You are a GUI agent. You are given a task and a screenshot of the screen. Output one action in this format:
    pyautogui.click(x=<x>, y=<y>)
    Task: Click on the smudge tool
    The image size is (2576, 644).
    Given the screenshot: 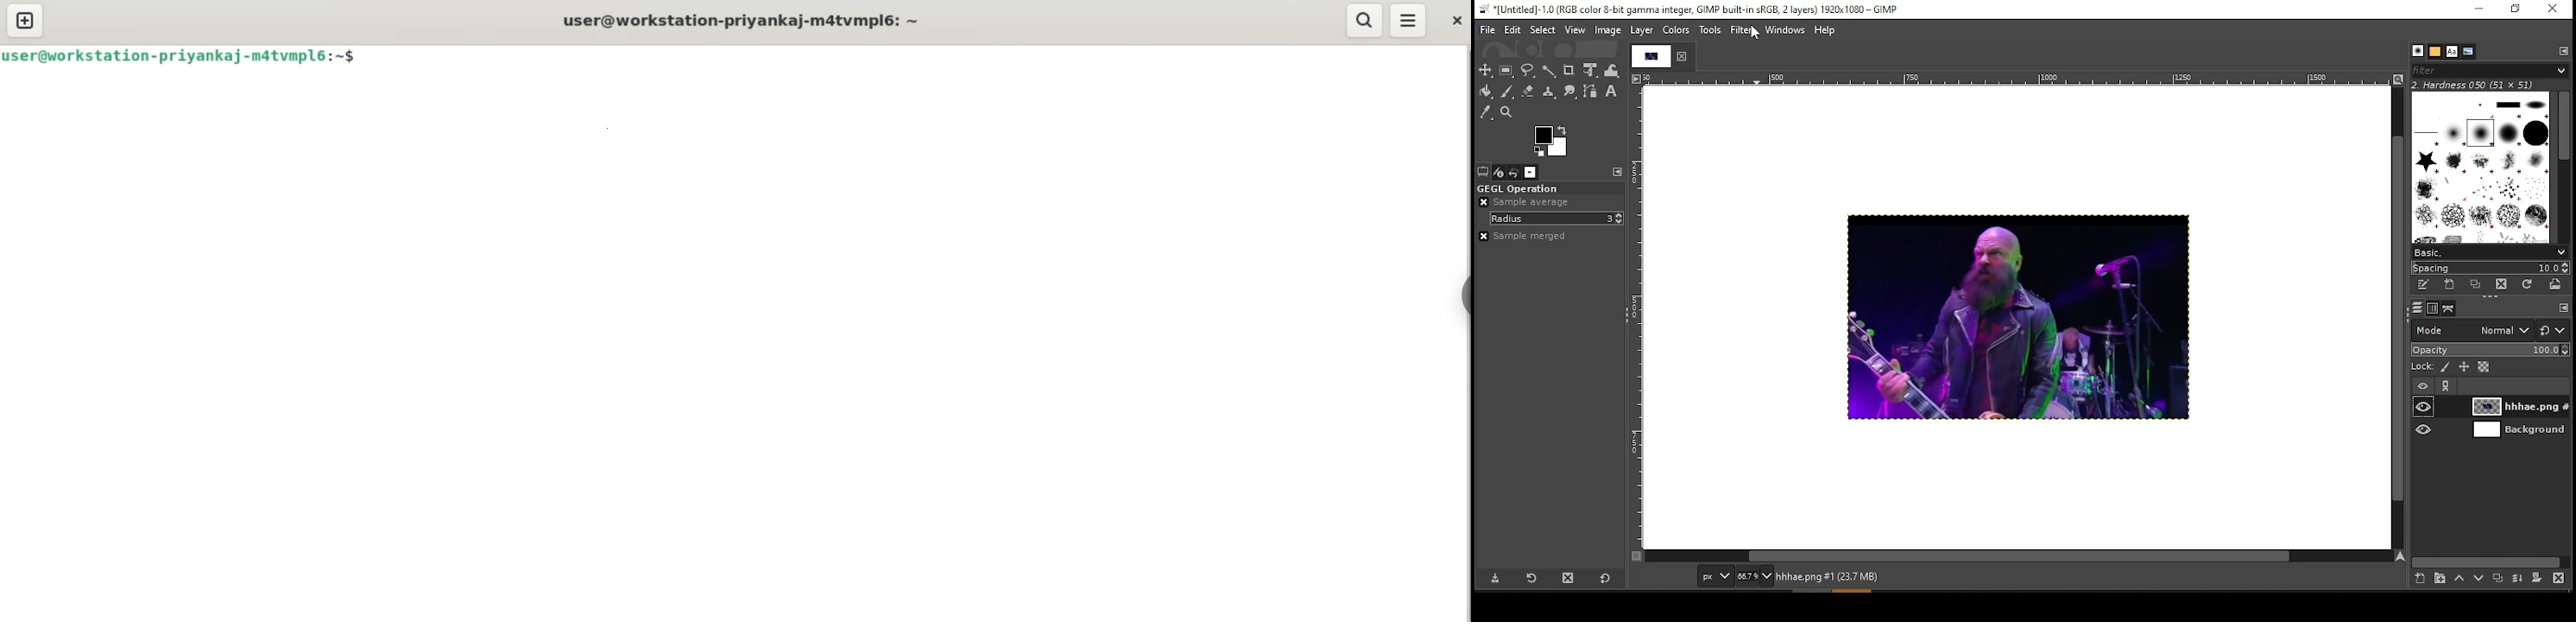 What is the action you would take?
    pyautogui.click(x=1569, y=92)
    